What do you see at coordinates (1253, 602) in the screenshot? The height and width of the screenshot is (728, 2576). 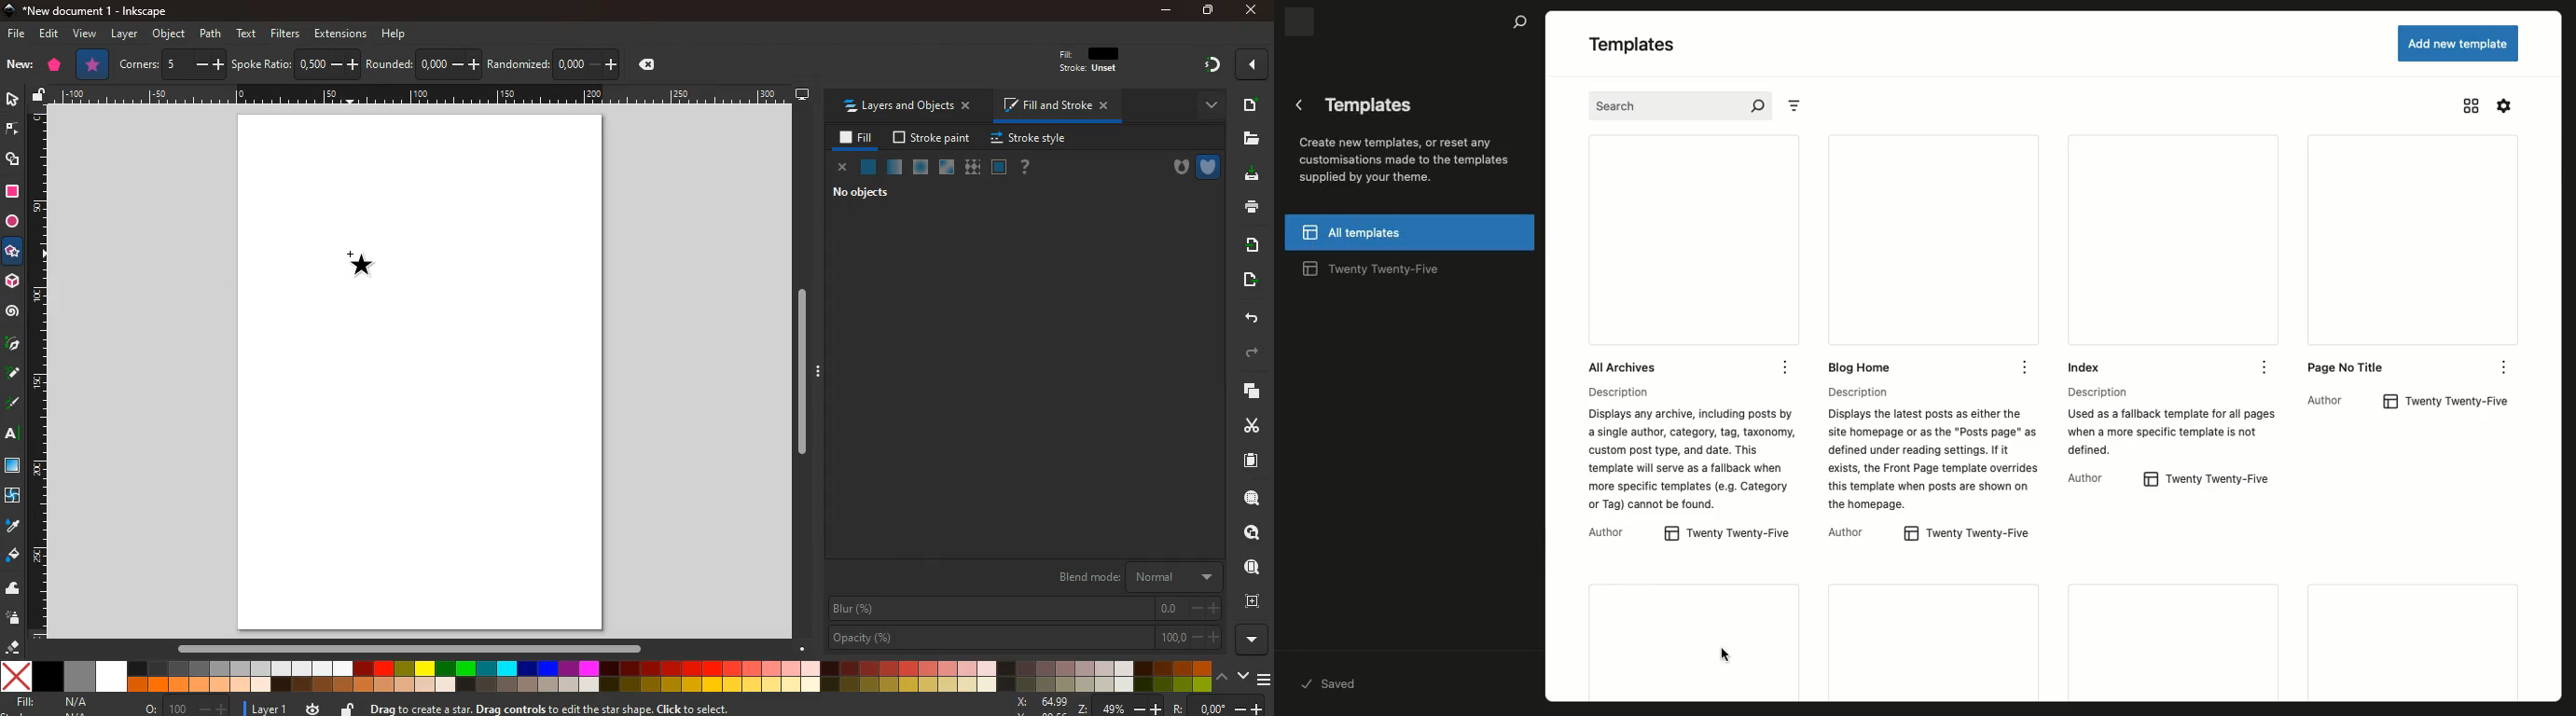 I see `frame` at bounding box center [1253, 602].